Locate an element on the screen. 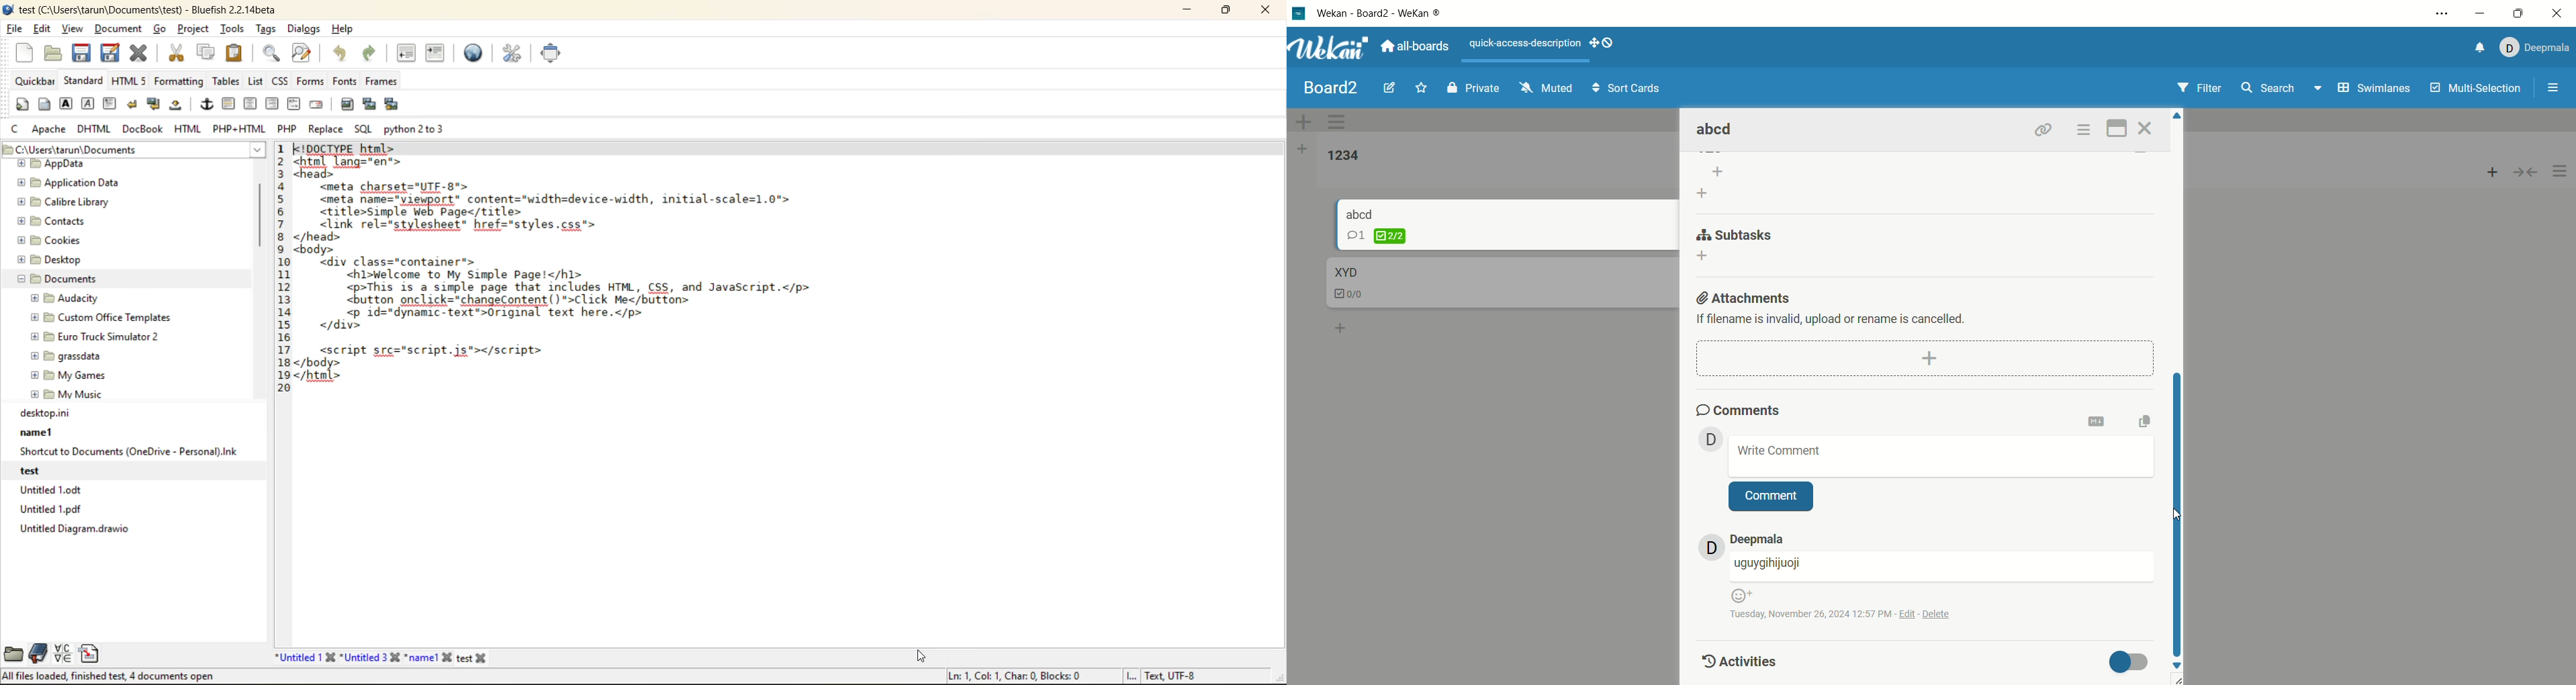  html 5 is located at coordinates (129, 81).